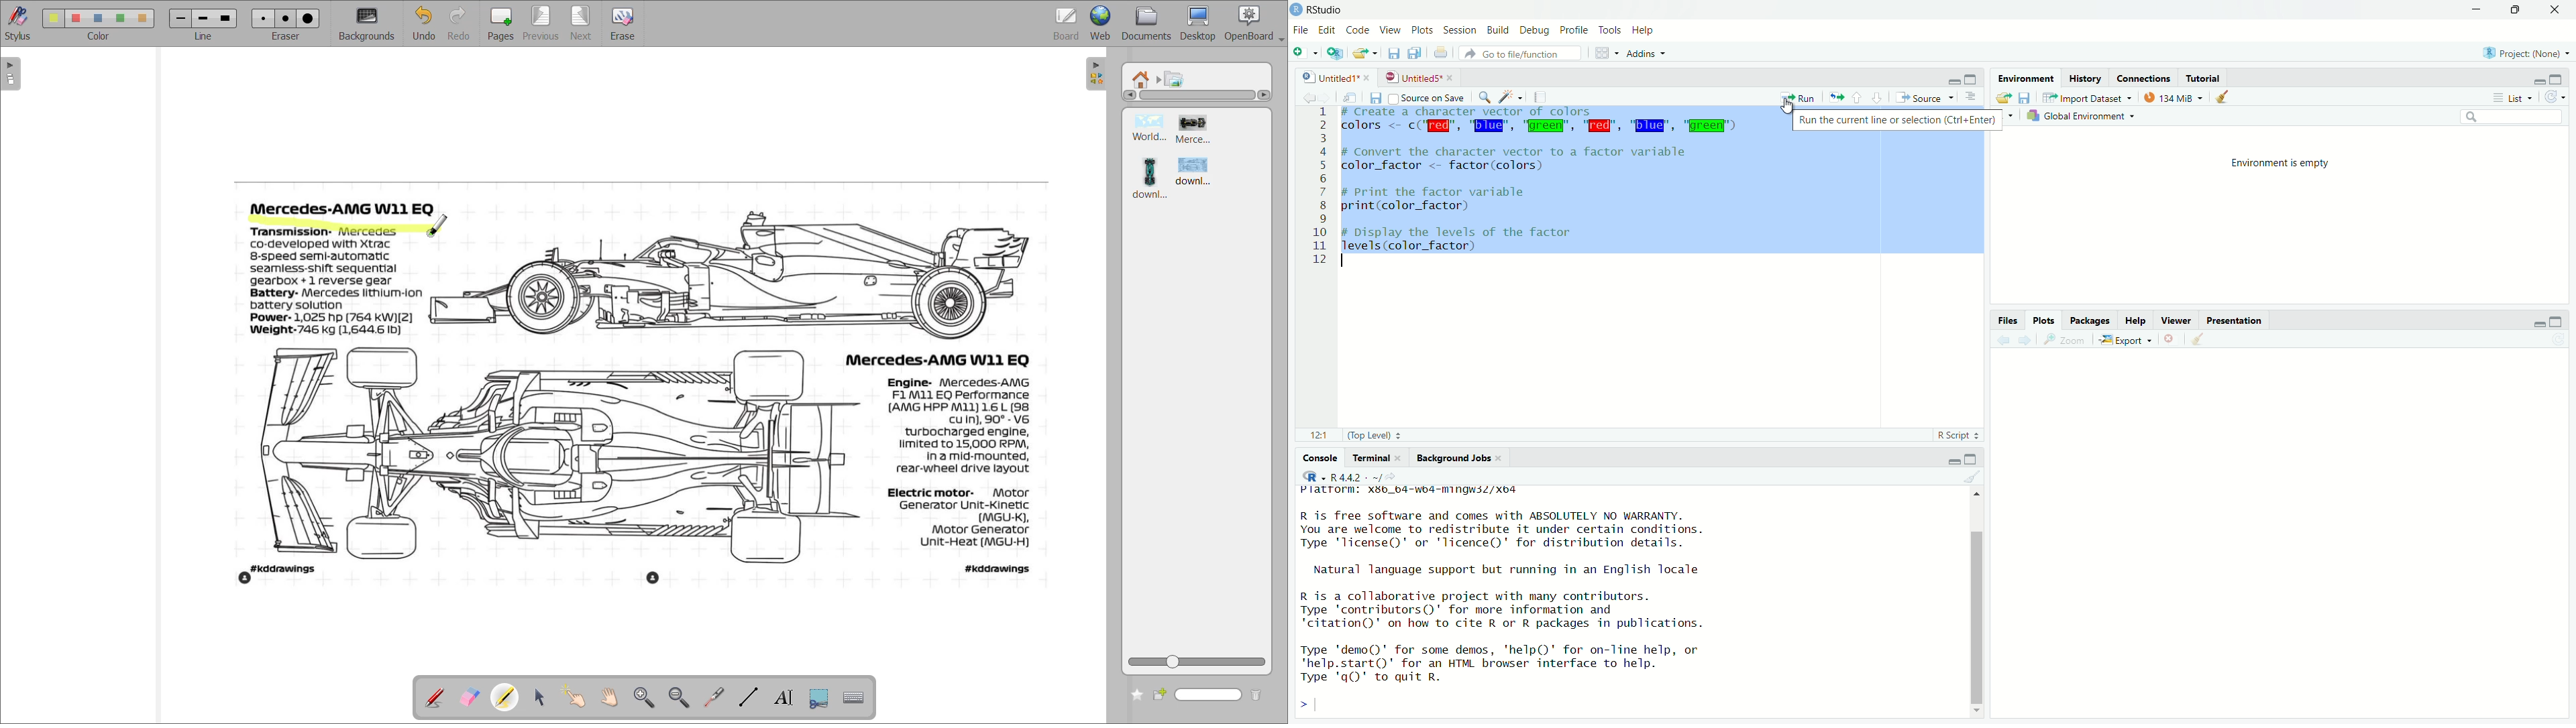  What do you see at coordinates (2124, 341) in the screenshot?
I see `export` at bounding box center [2124, 341].